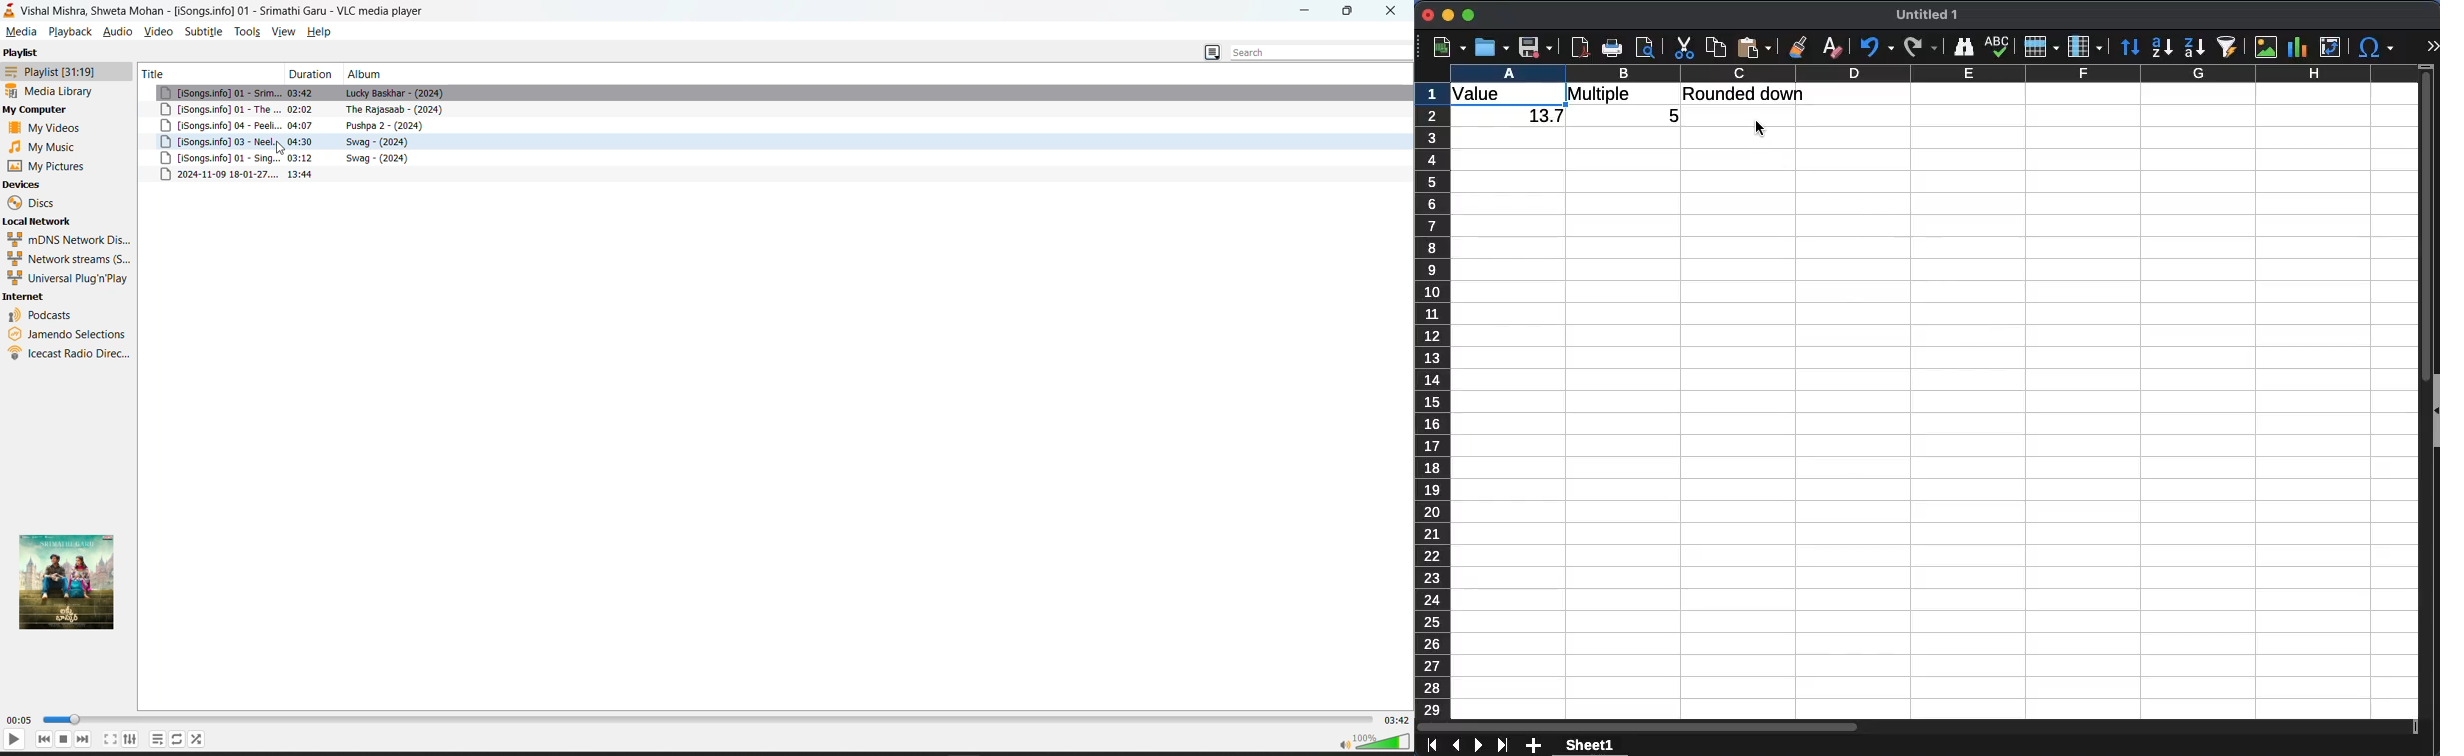 The image size is (2464, 756). Describe the element at coordinates (69, 239) in the screenshot. I see `mdns network` at that location.